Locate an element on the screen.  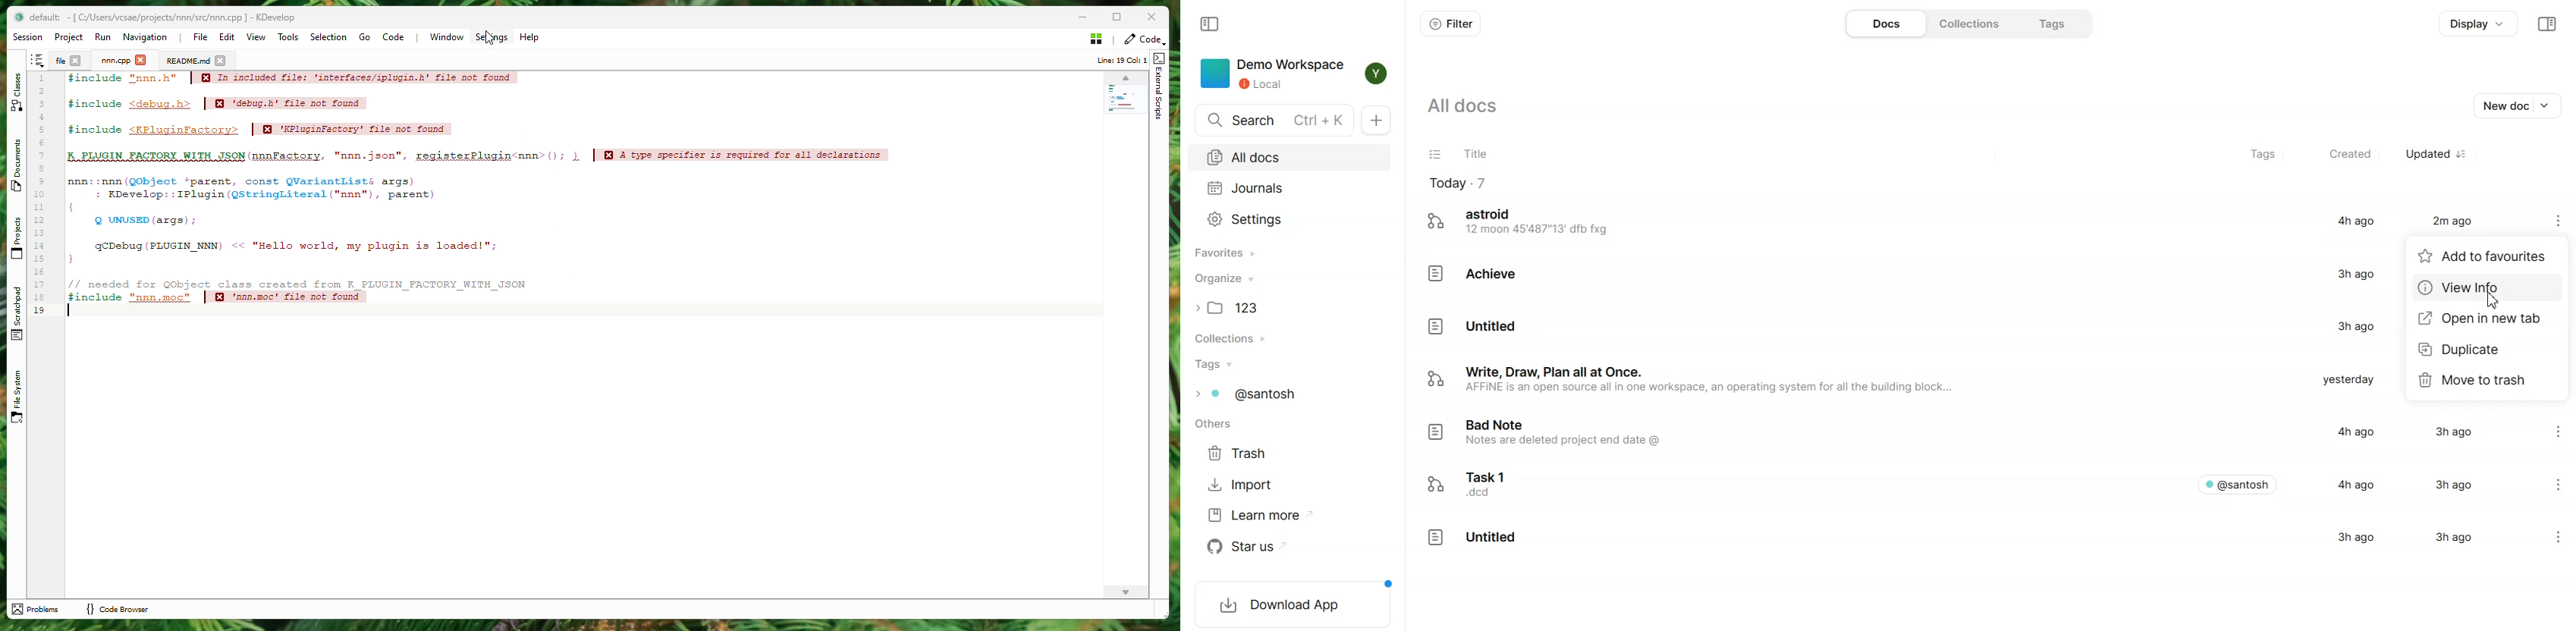
Selection is located at coordinates (328, 36).